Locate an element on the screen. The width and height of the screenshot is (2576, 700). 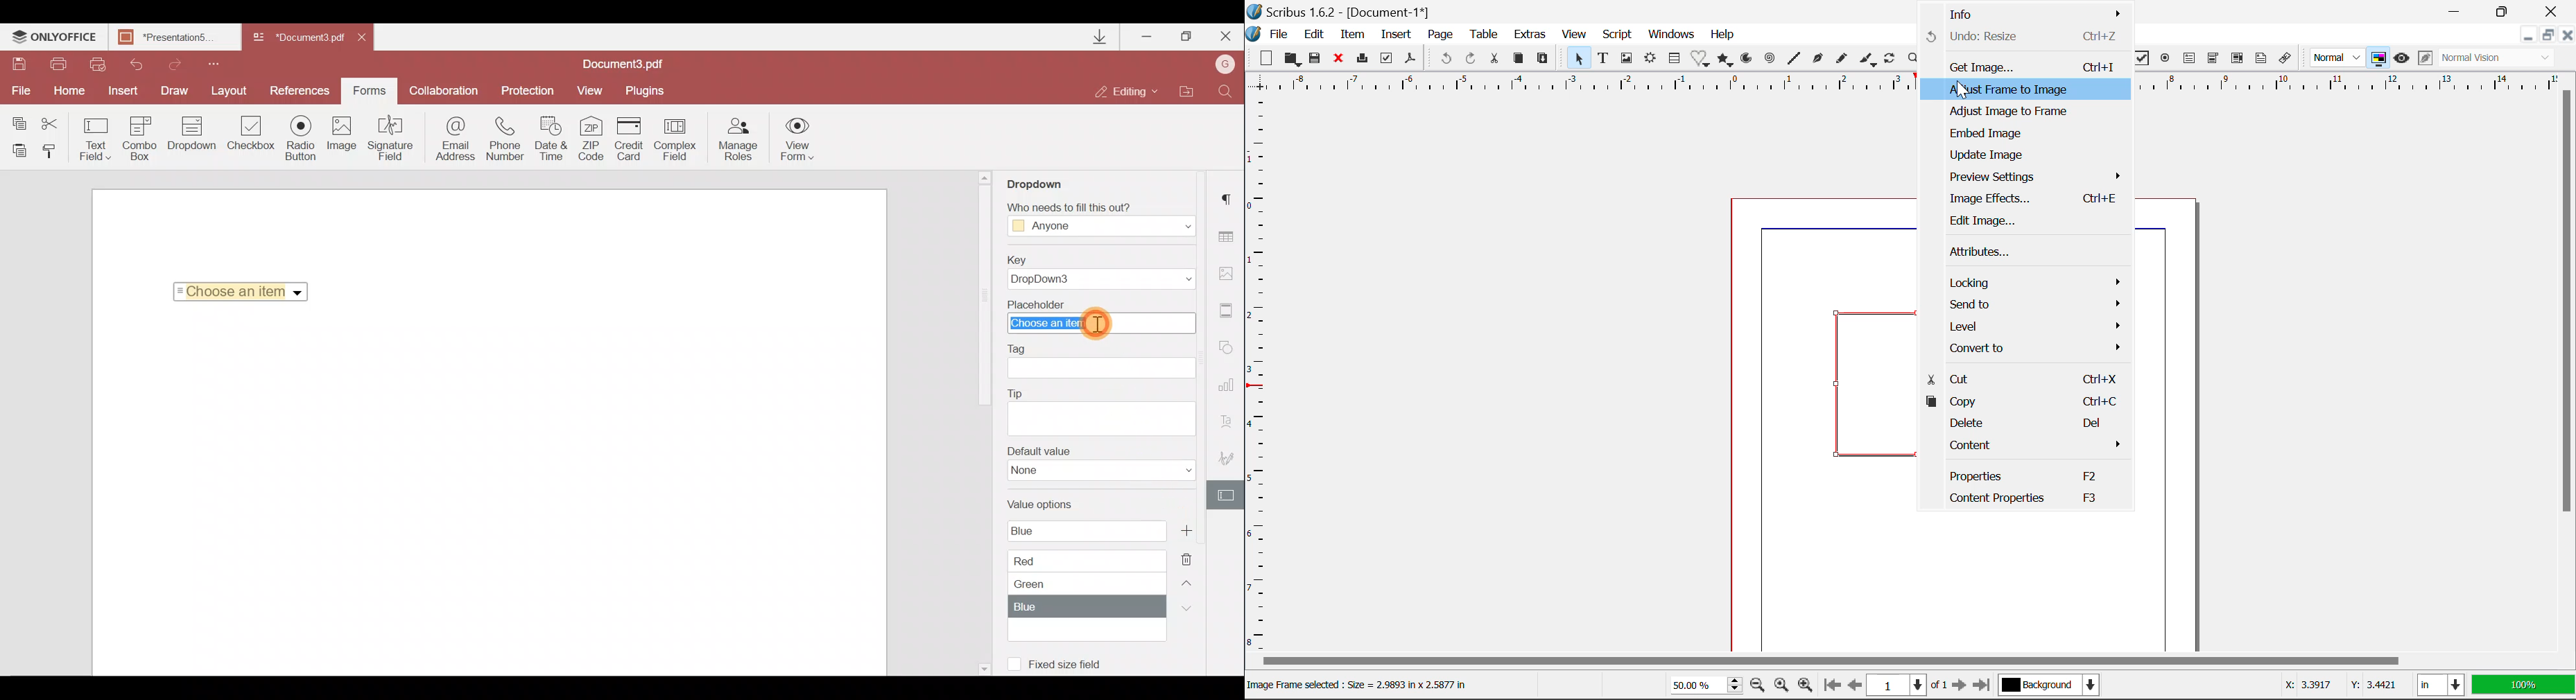
Close is located at coordinates (2552, 12).